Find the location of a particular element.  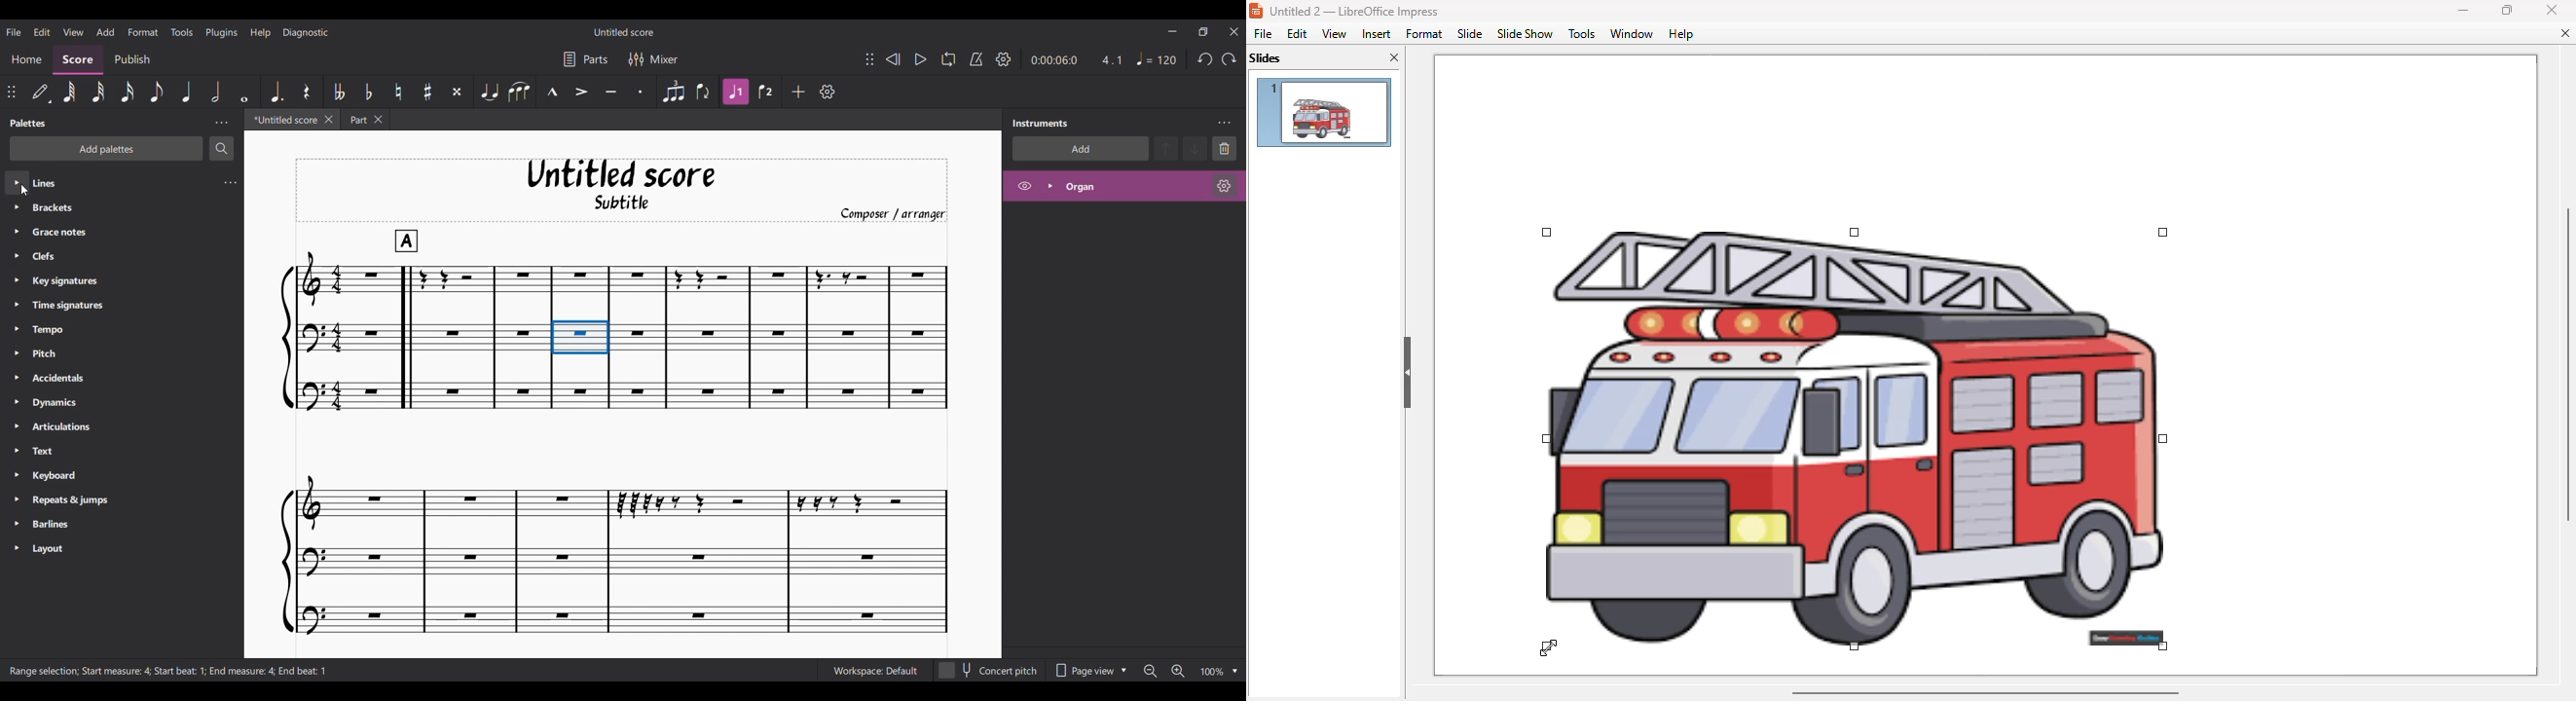

slides is located at coordinates (1266, 58).